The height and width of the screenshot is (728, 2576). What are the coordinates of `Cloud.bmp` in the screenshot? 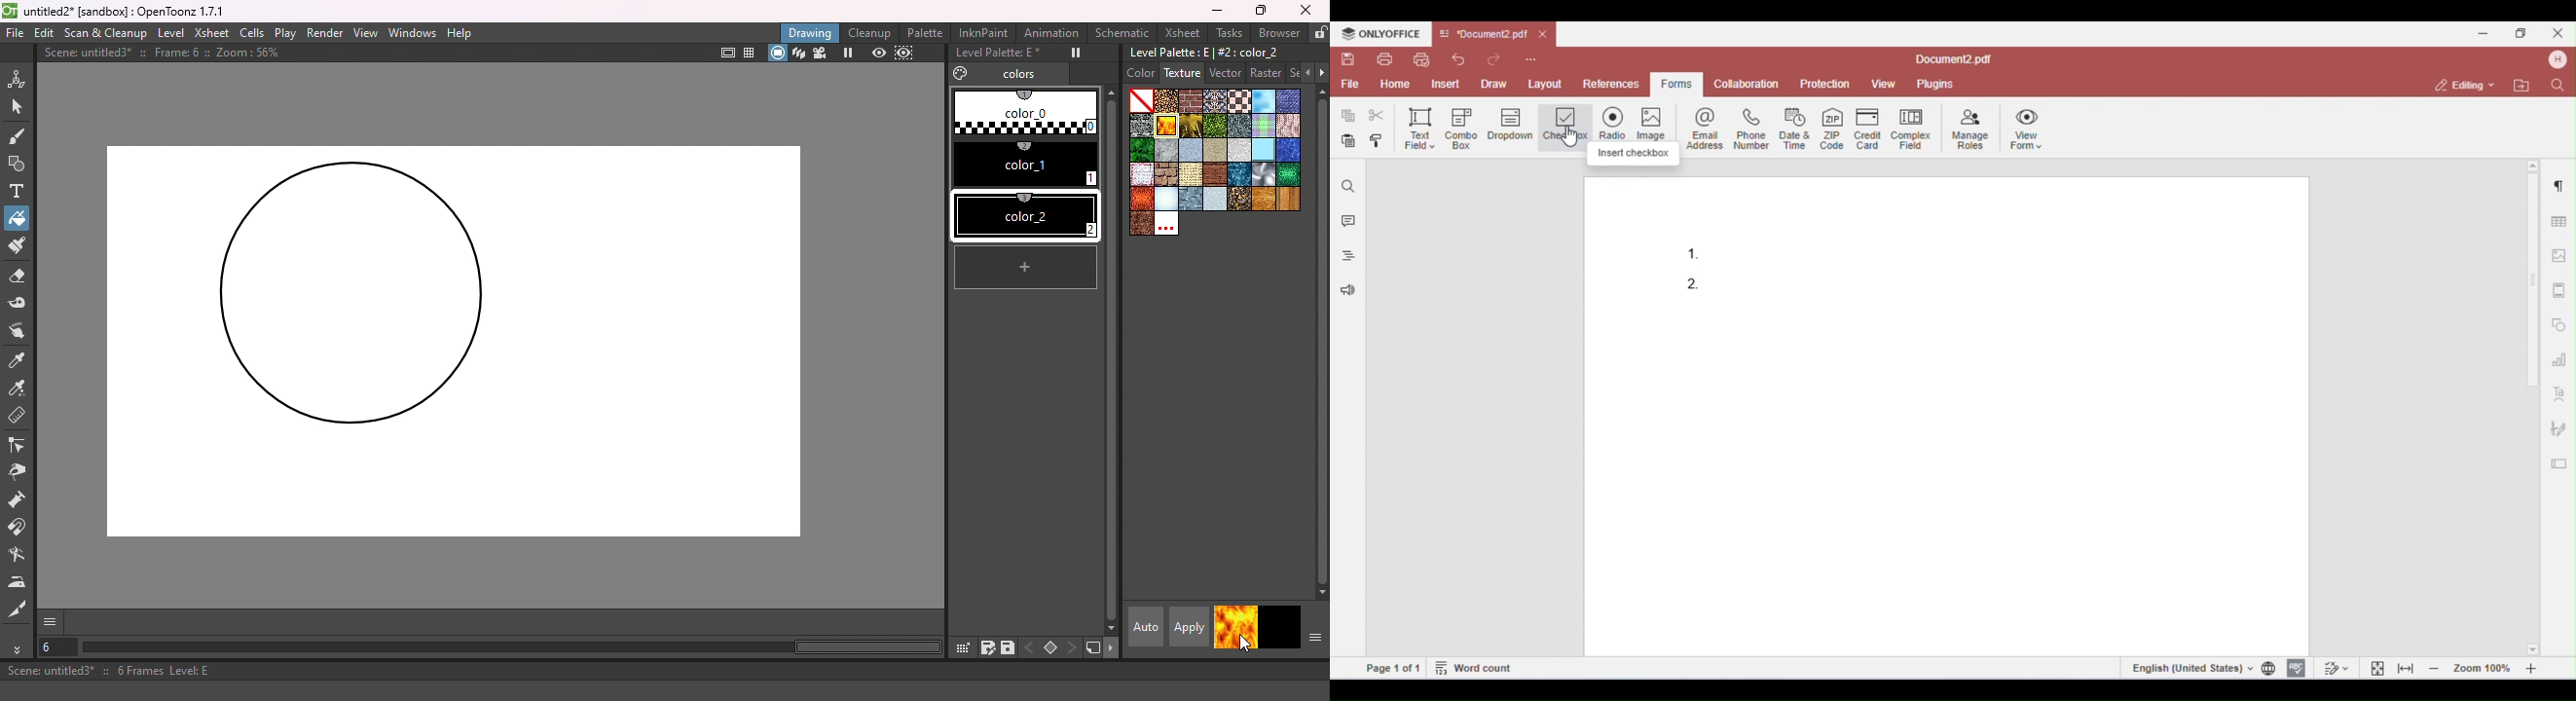 It's located at (1264, 100).